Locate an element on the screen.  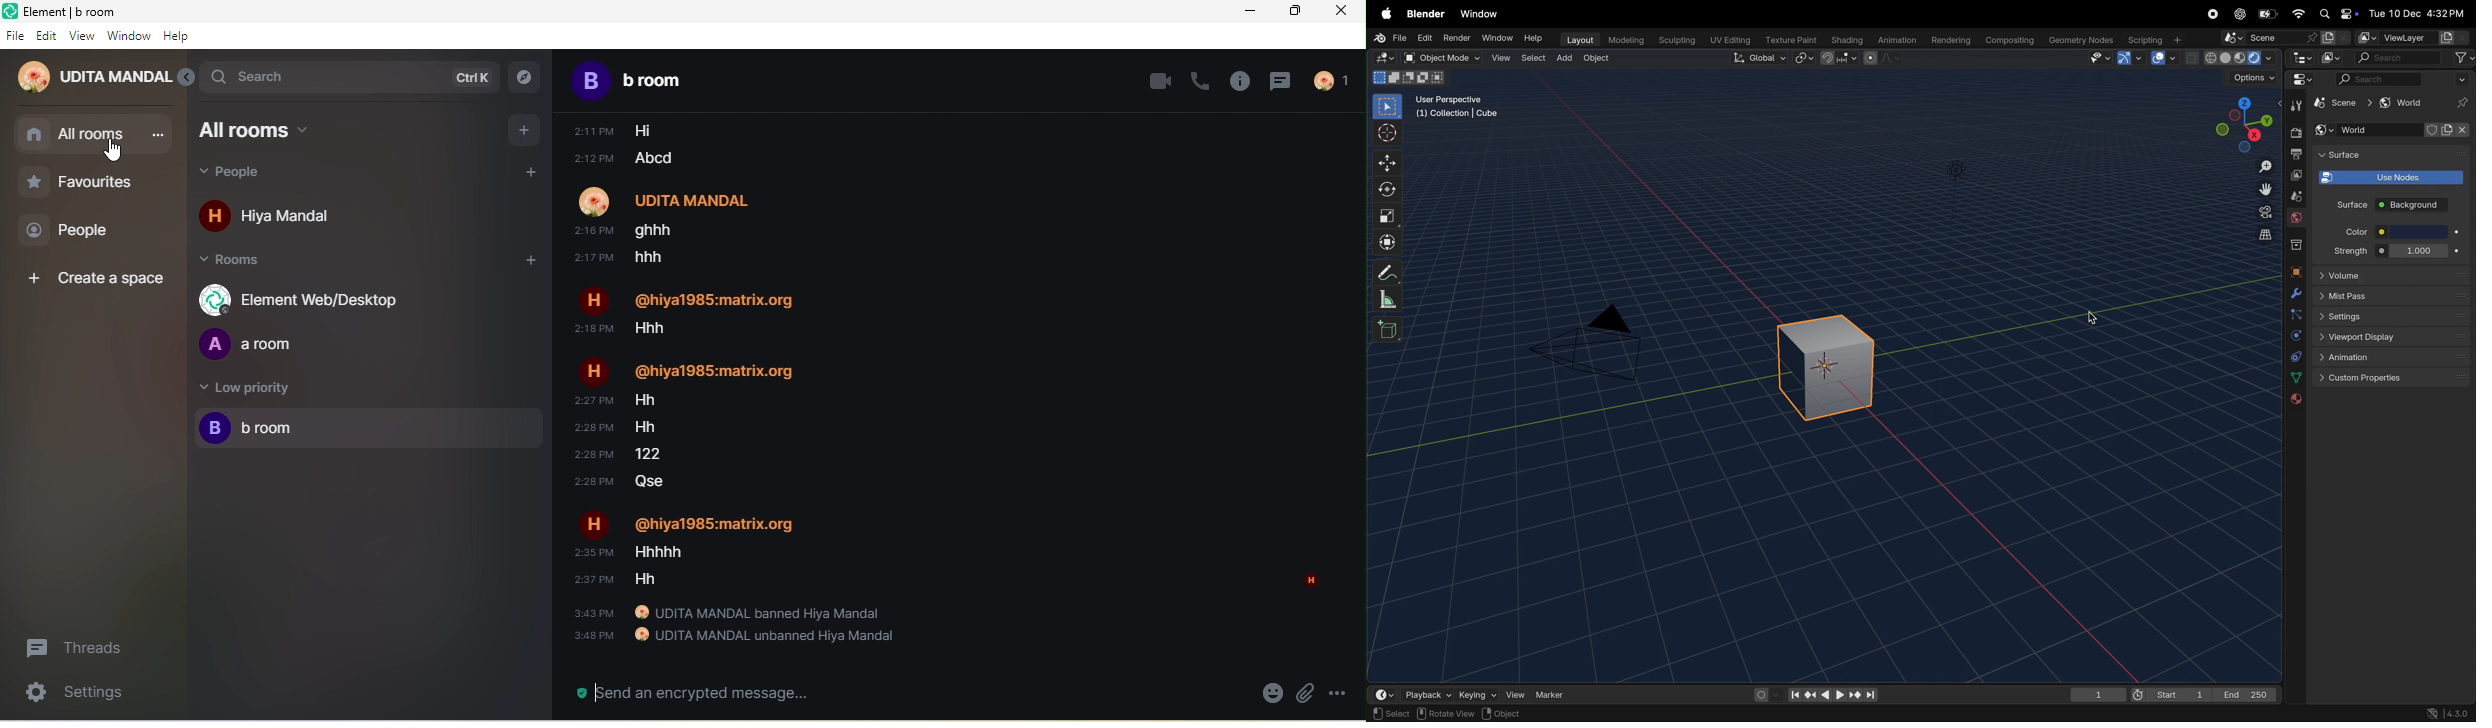
add room is located at coordinates (525, 130).